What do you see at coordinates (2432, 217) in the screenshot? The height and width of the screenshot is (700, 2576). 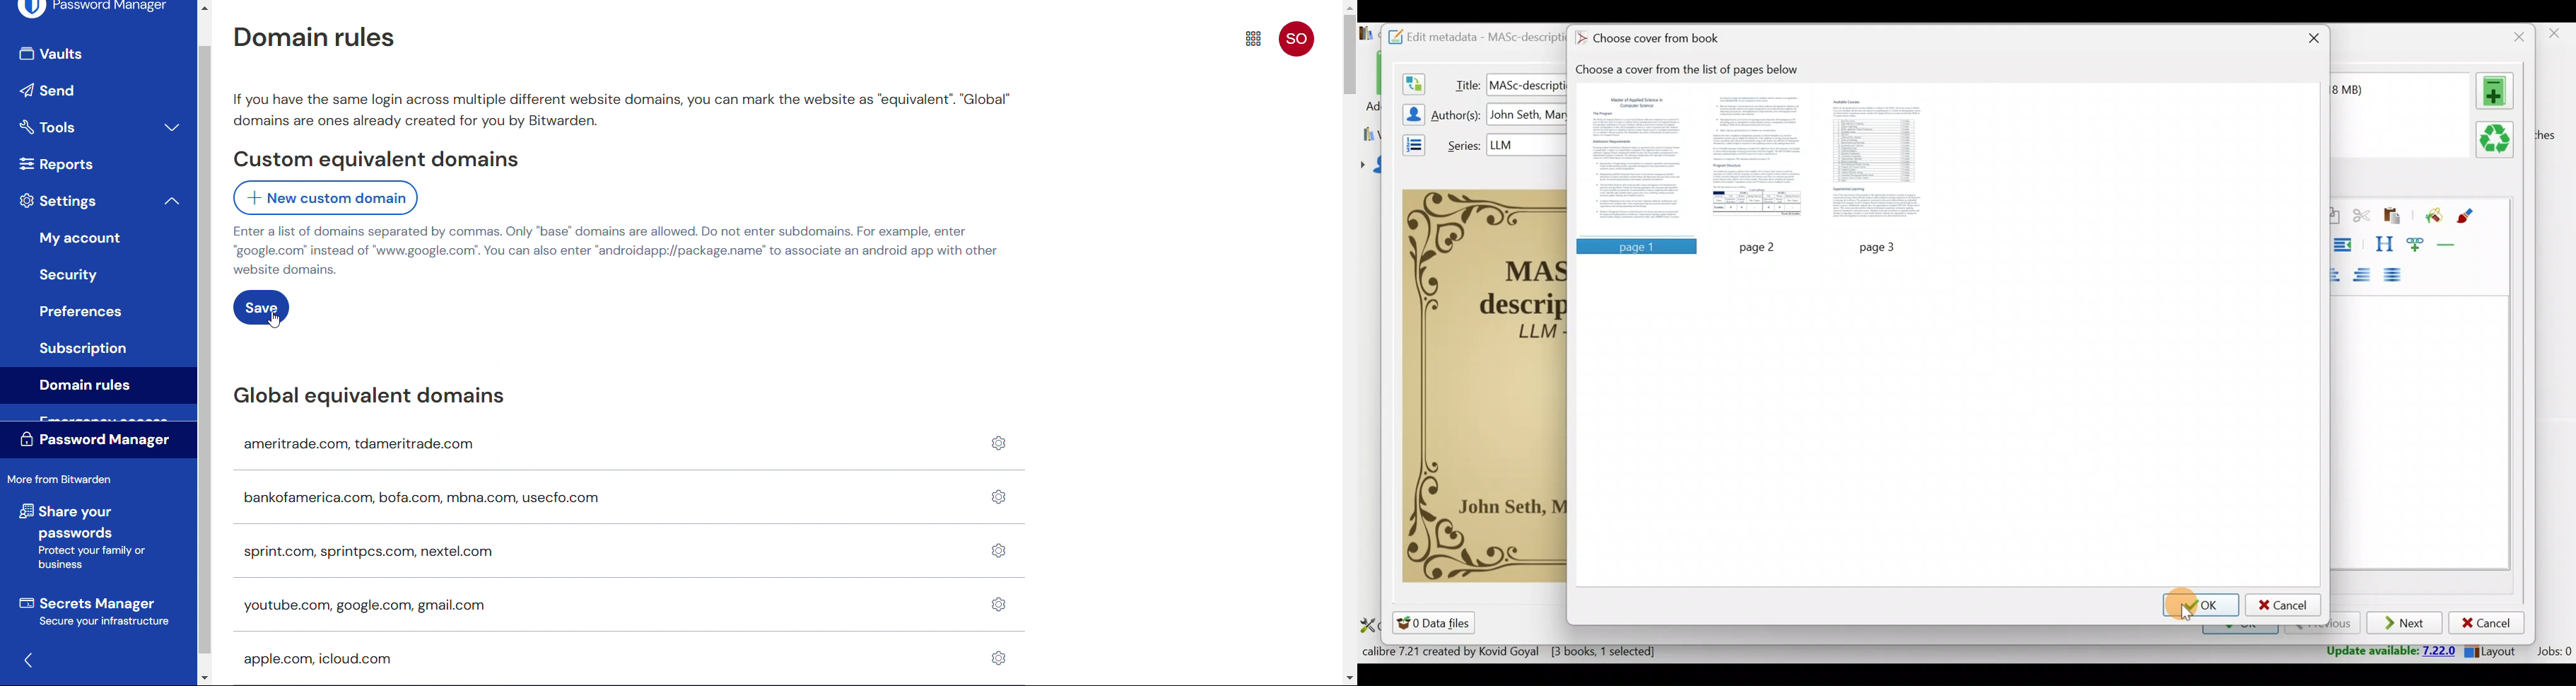 I see `Background colour` at bounding box center [2432, 217].